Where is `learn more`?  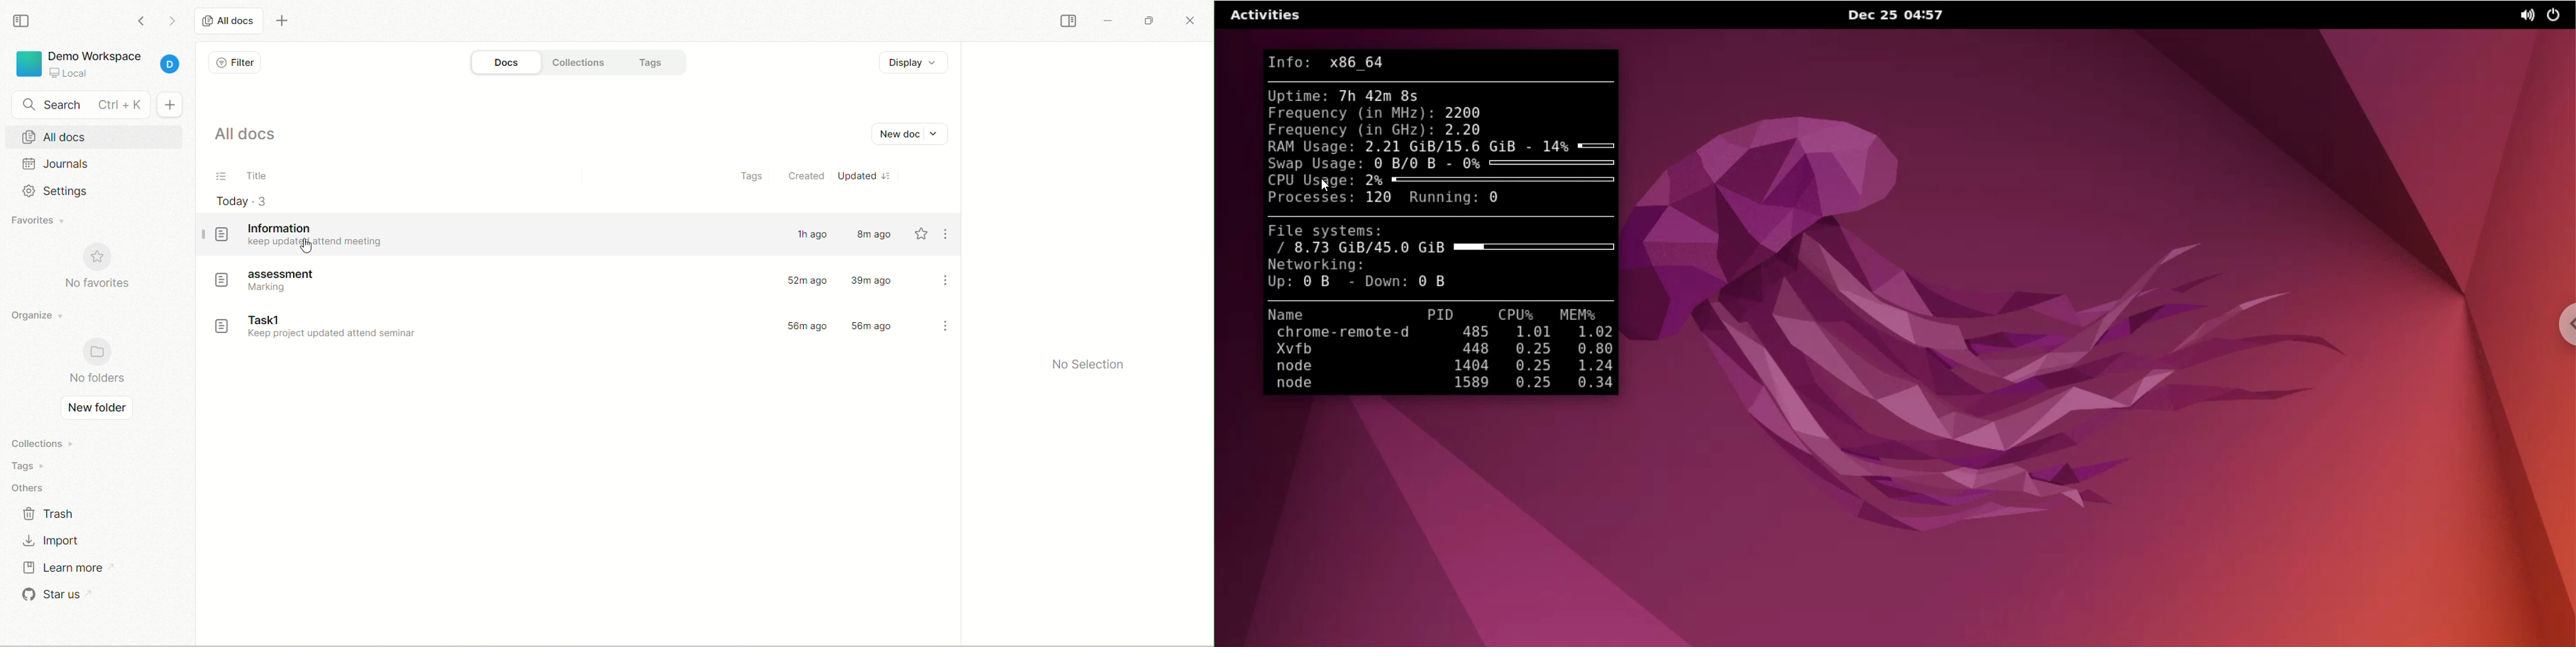 learn more is located at coordinates (62, 570).